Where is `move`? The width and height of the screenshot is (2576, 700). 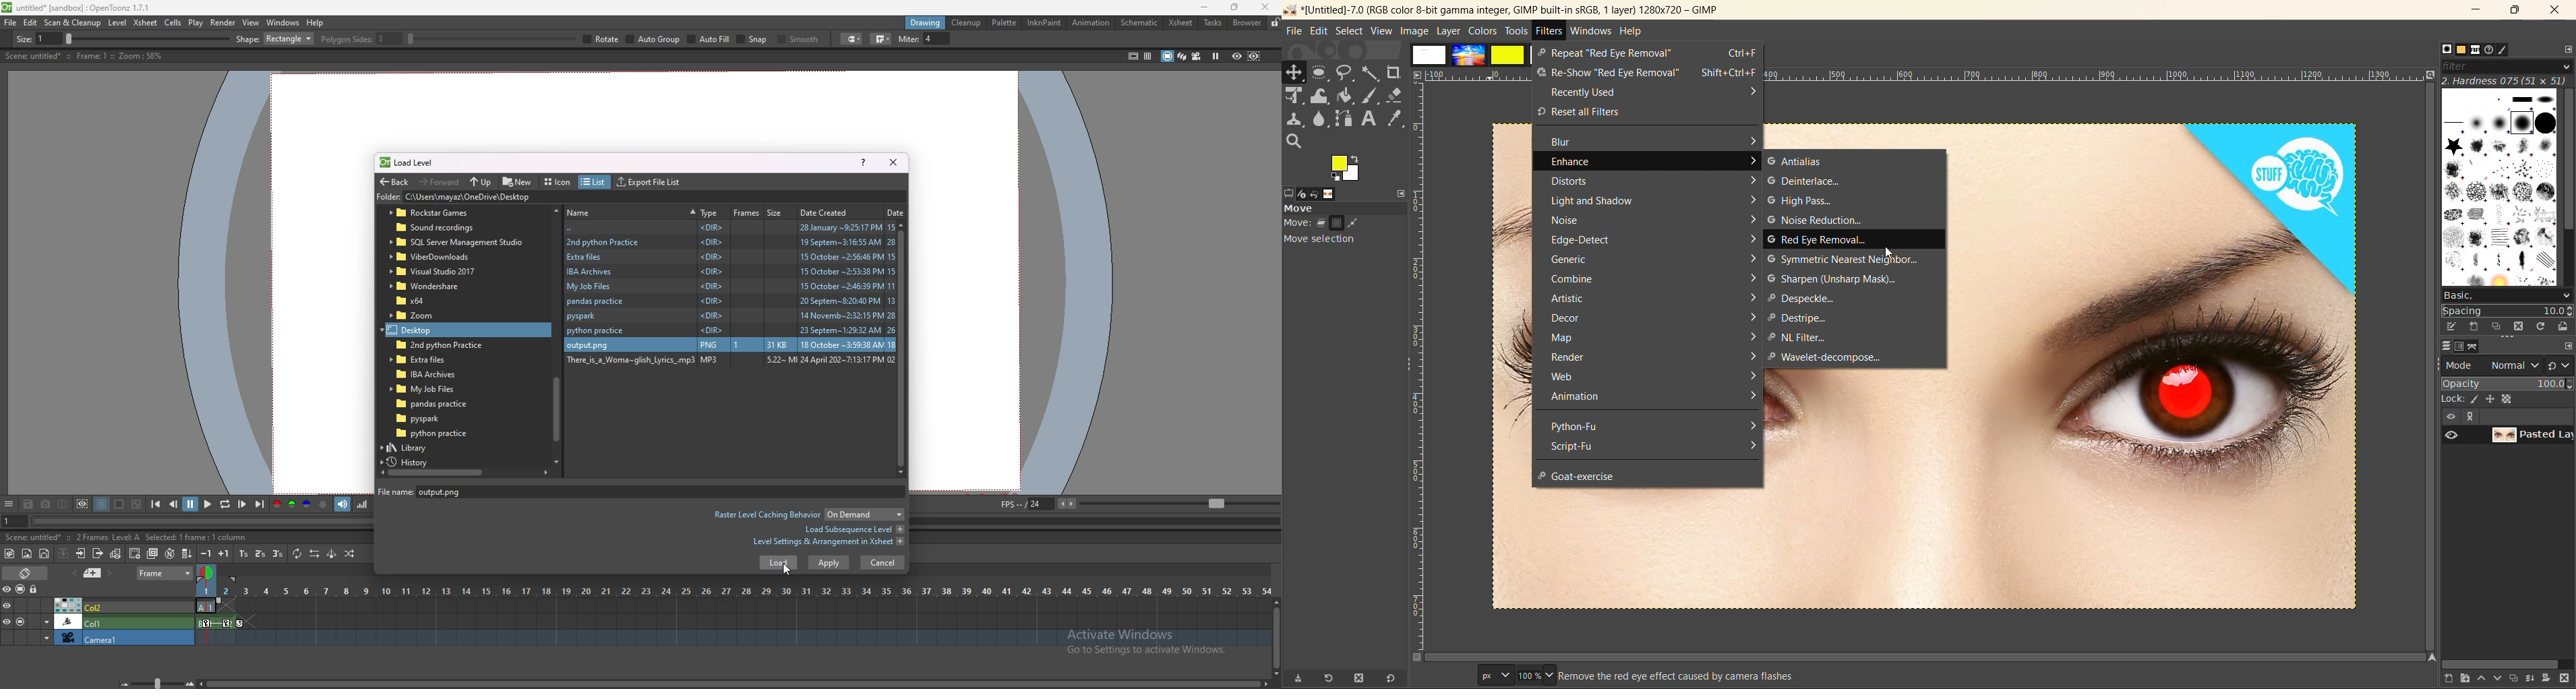 move is located at coordinates (1347, 227).